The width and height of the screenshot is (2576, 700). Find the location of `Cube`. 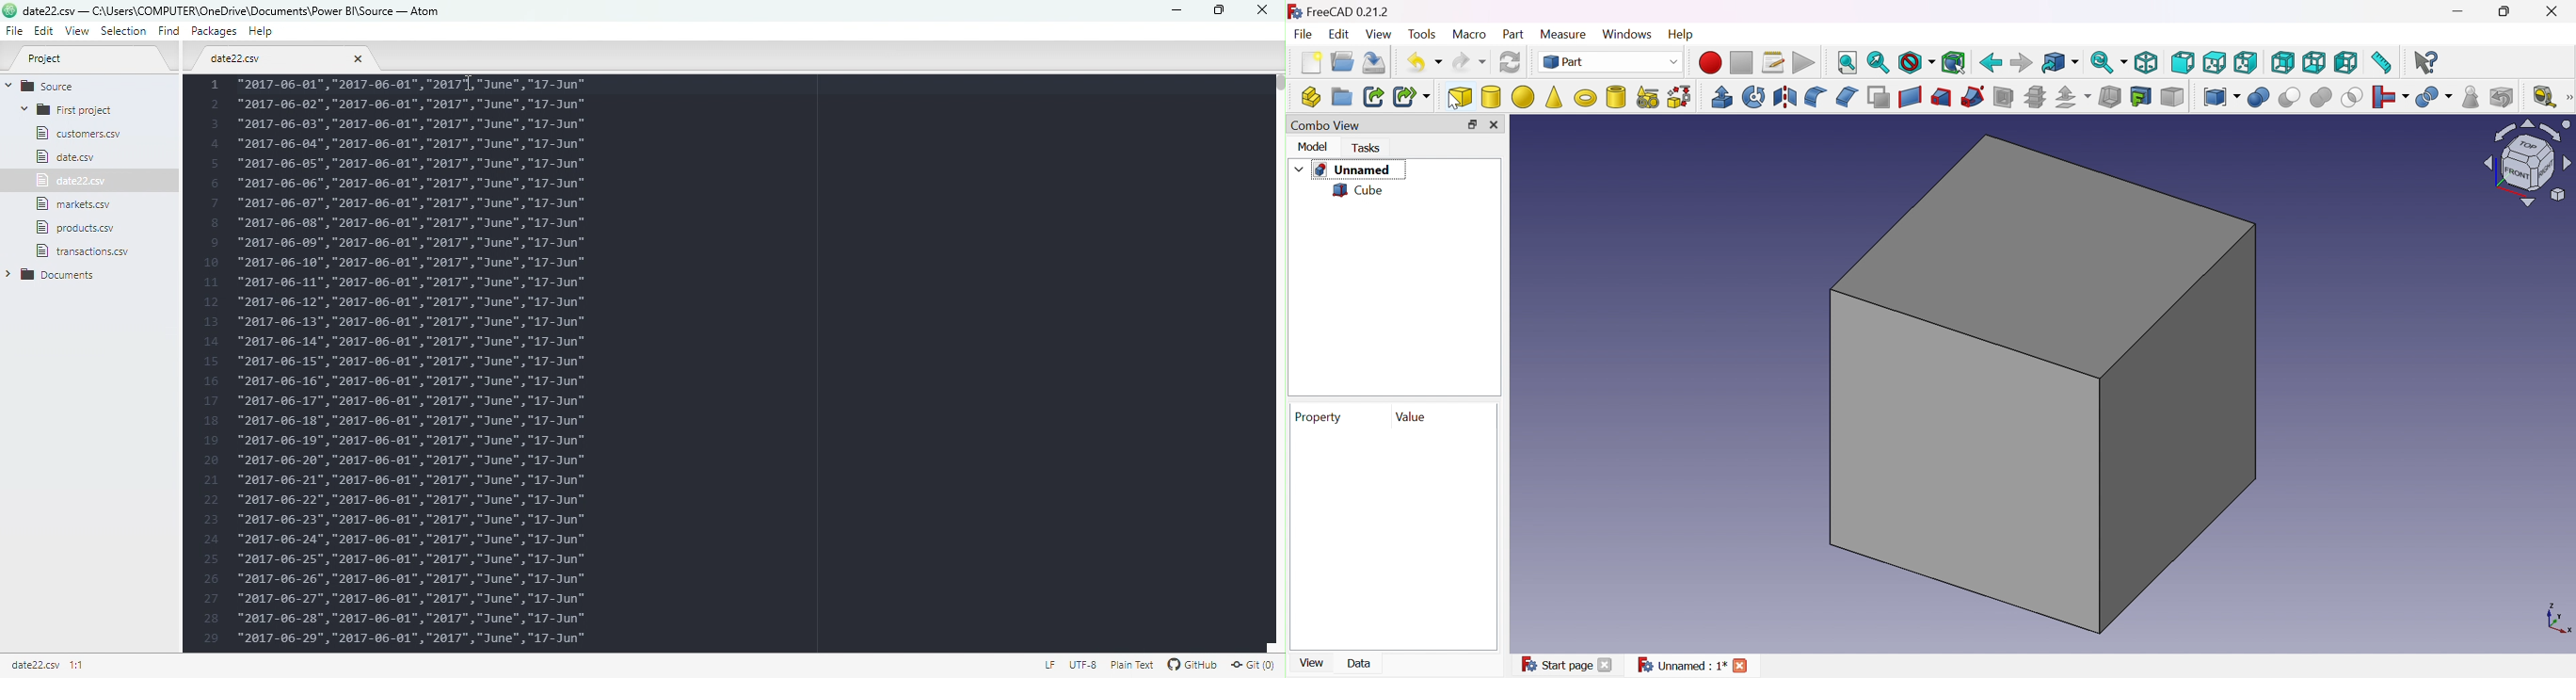

Cube is located at coordinates (1360, 191).